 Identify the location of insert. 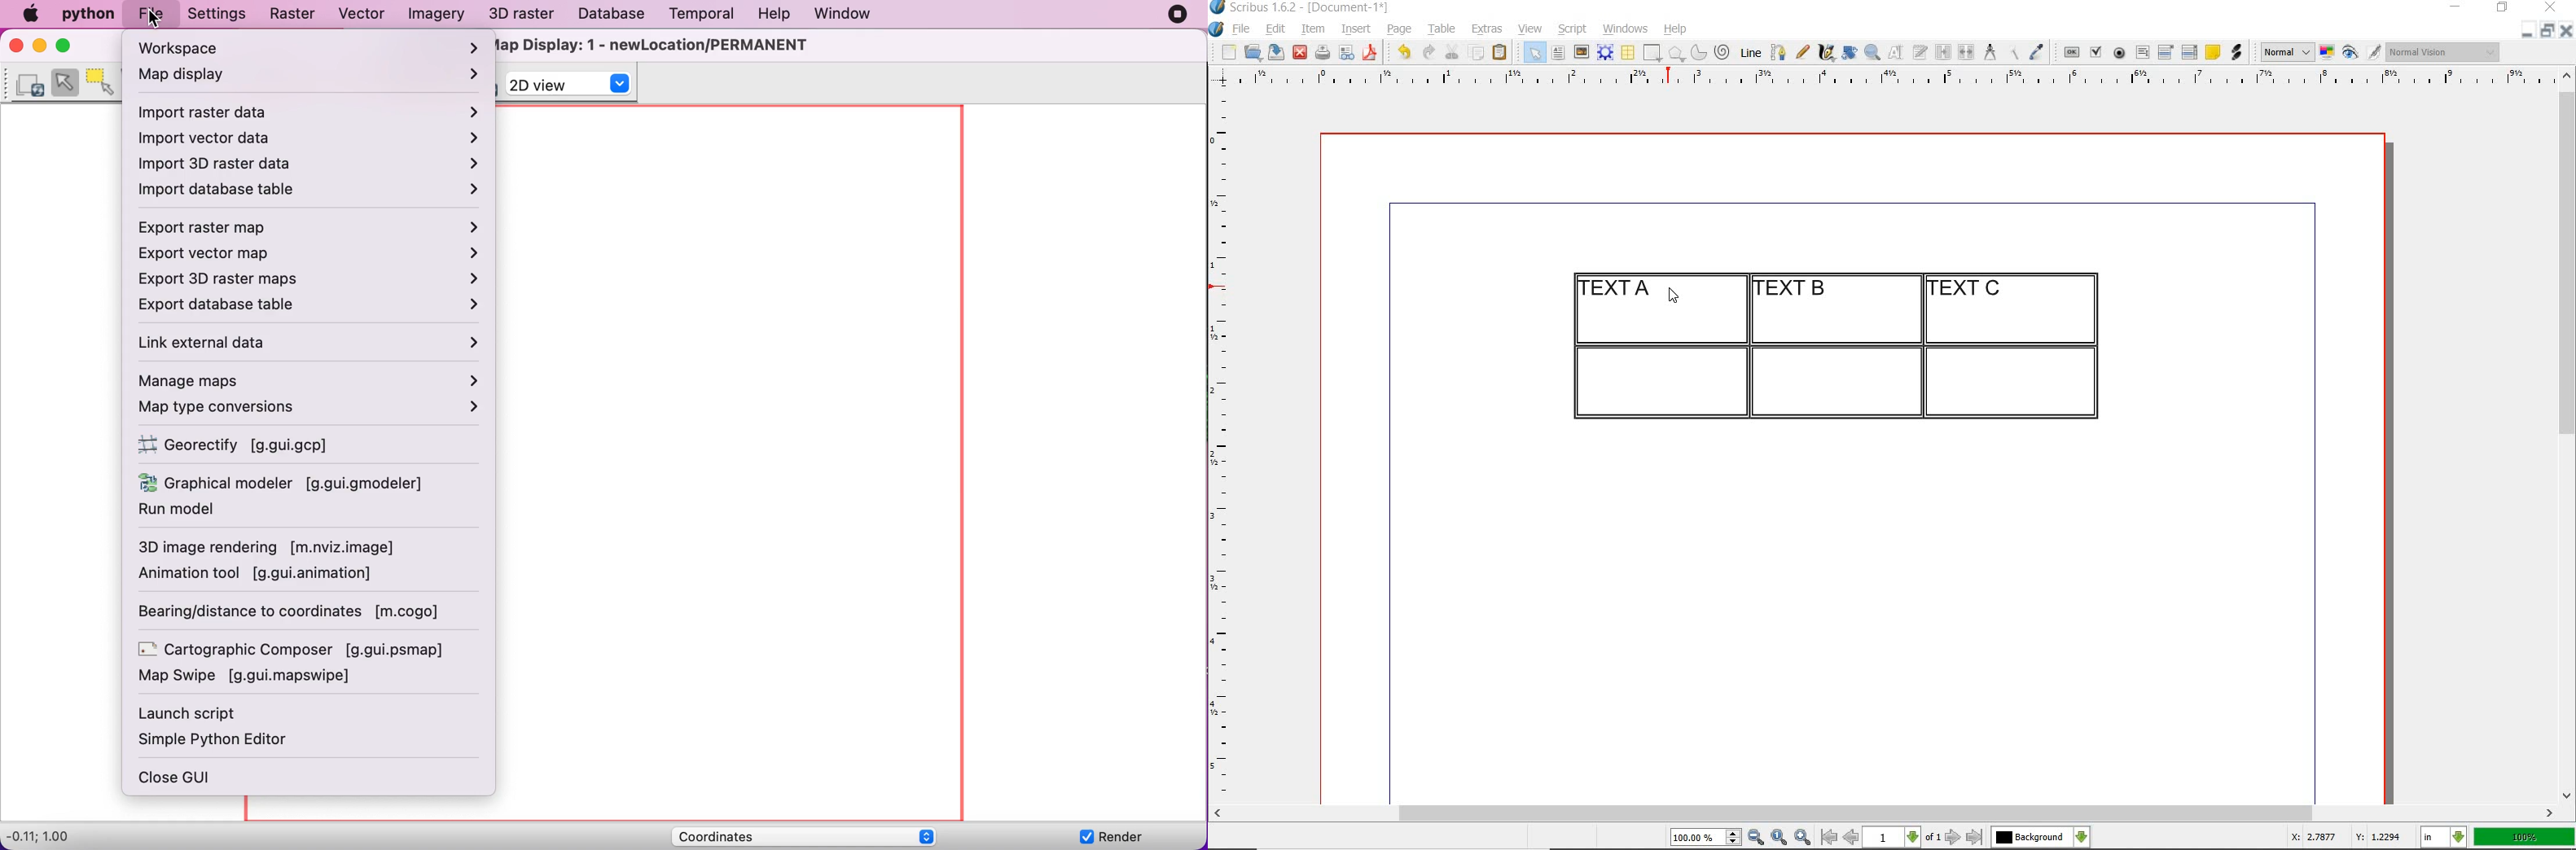
(1356, 29).